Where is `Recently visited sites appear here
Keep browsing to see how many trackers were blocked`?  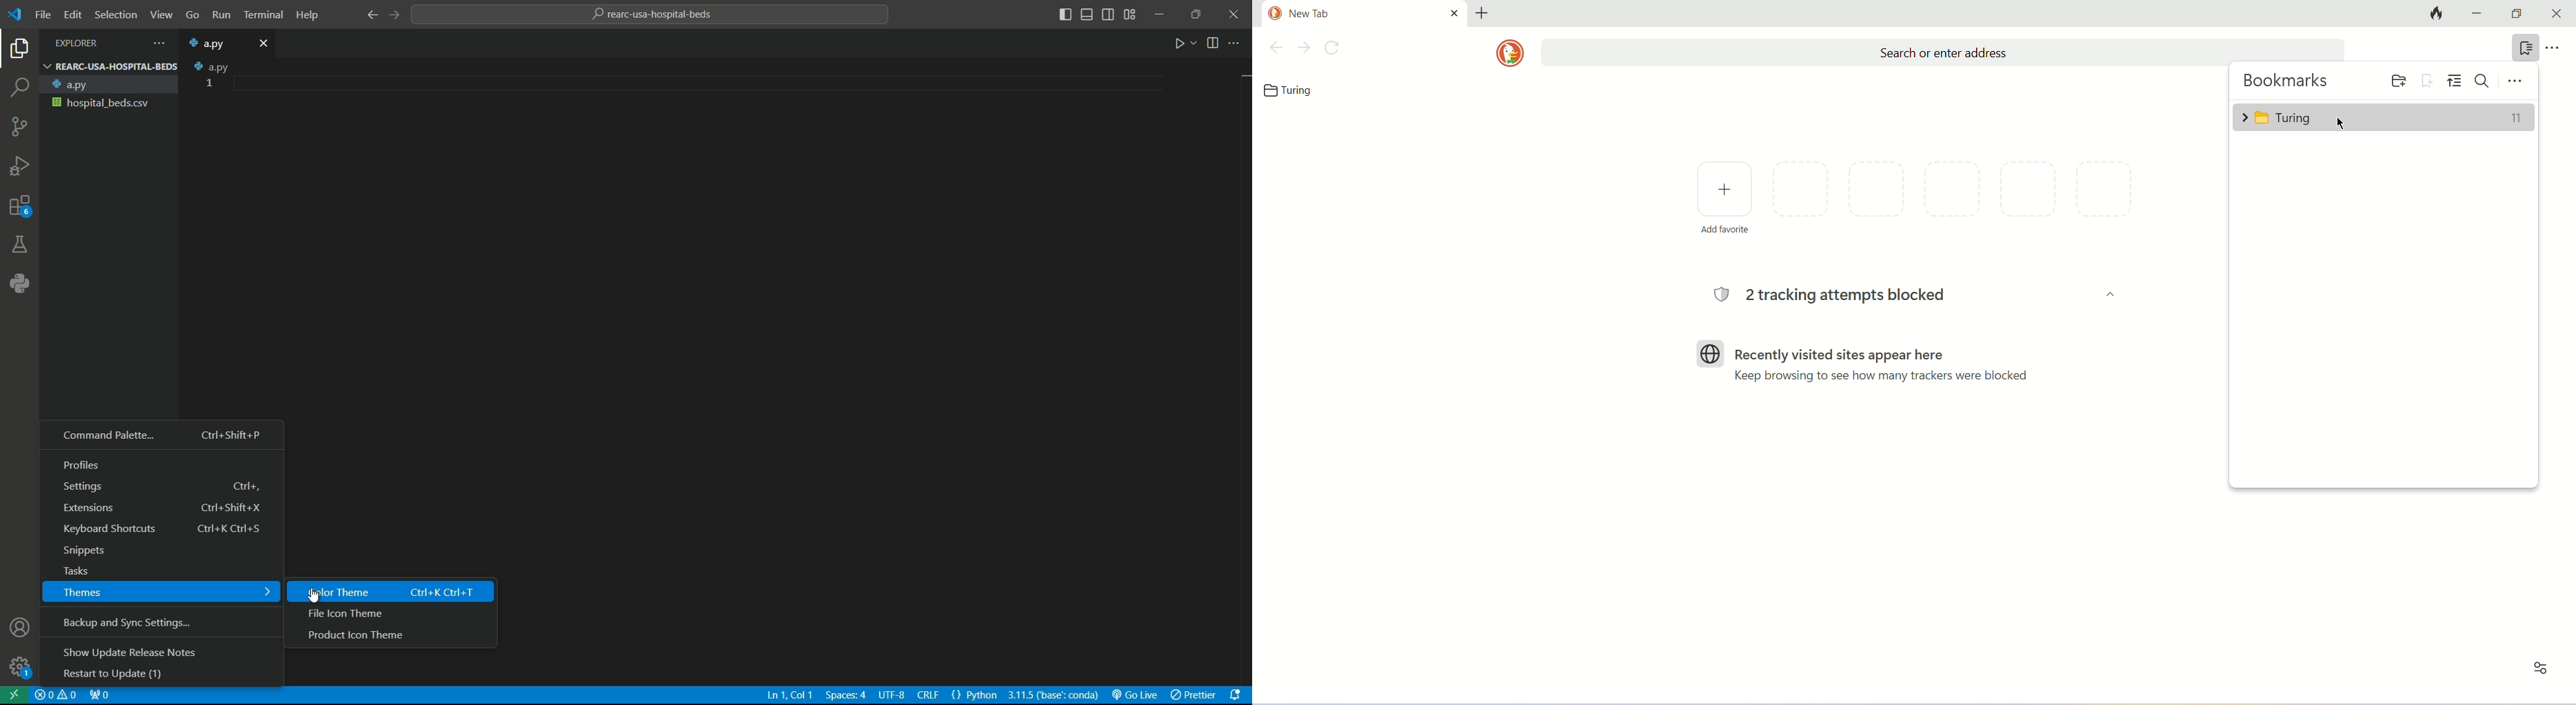 Recently visited sites appear here
Keep browsing to see how many trackers were blocked is located at coordinates (1887, 364).